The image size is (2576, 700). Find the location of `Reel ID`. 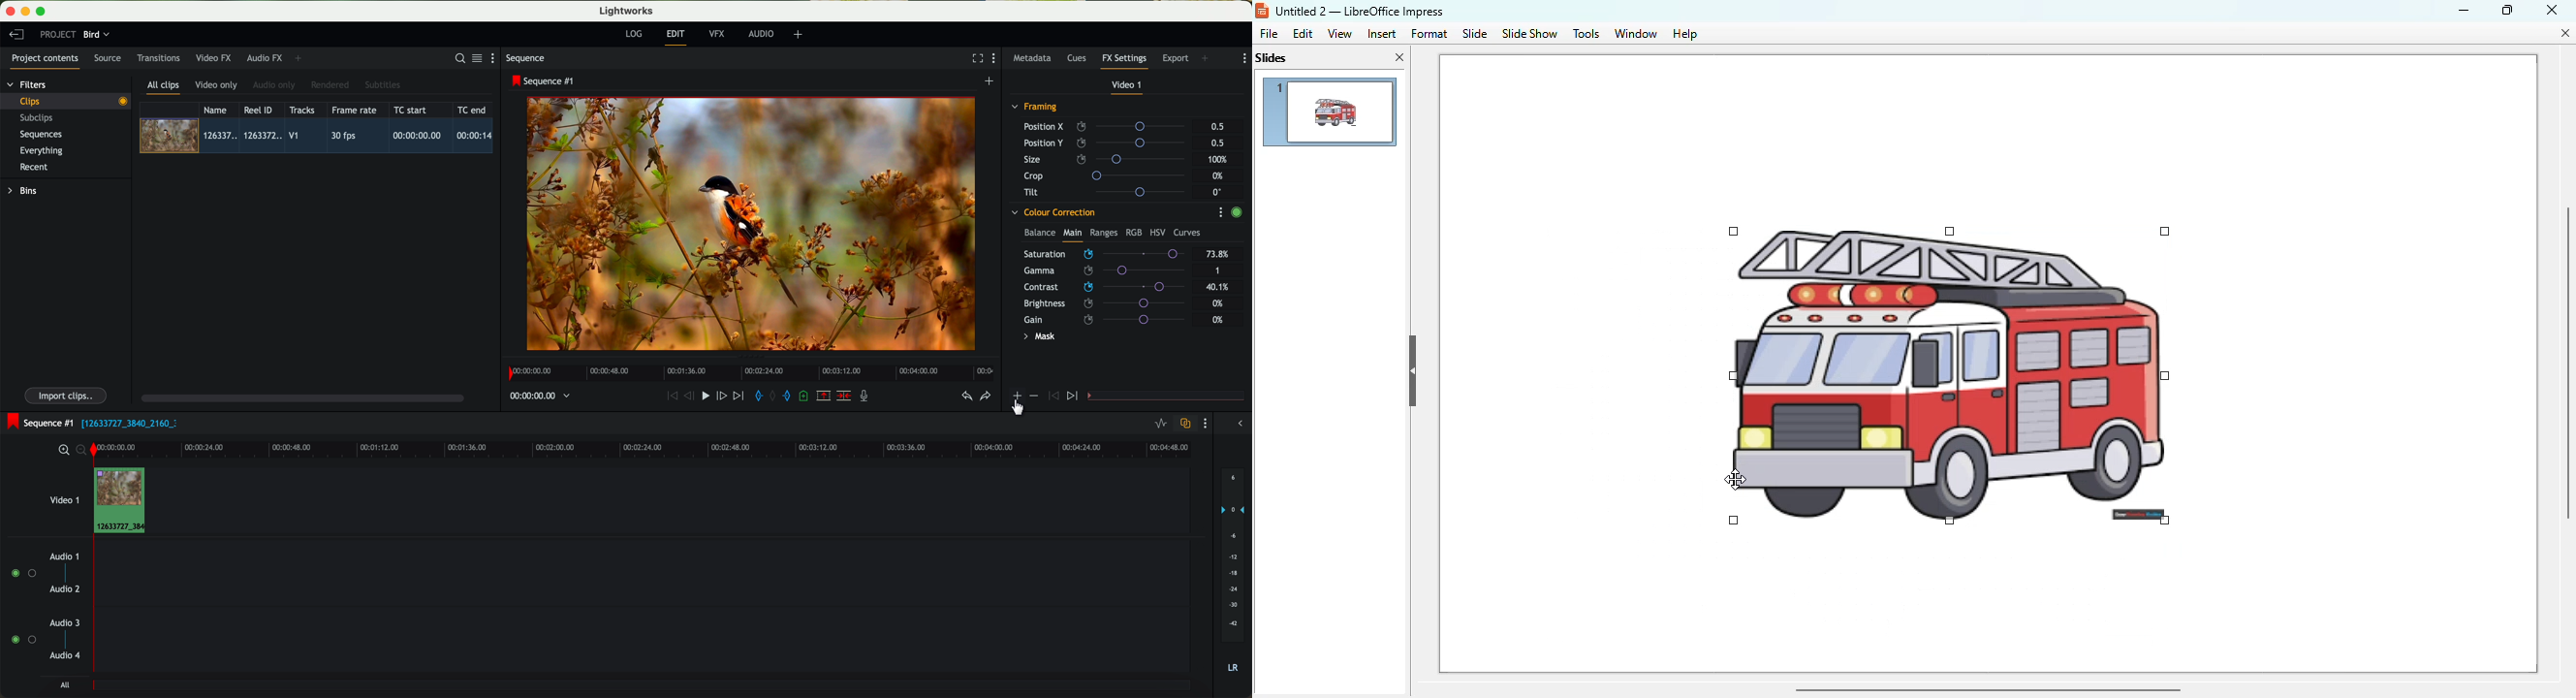

Reel ID is located at coordinates (261, 110).